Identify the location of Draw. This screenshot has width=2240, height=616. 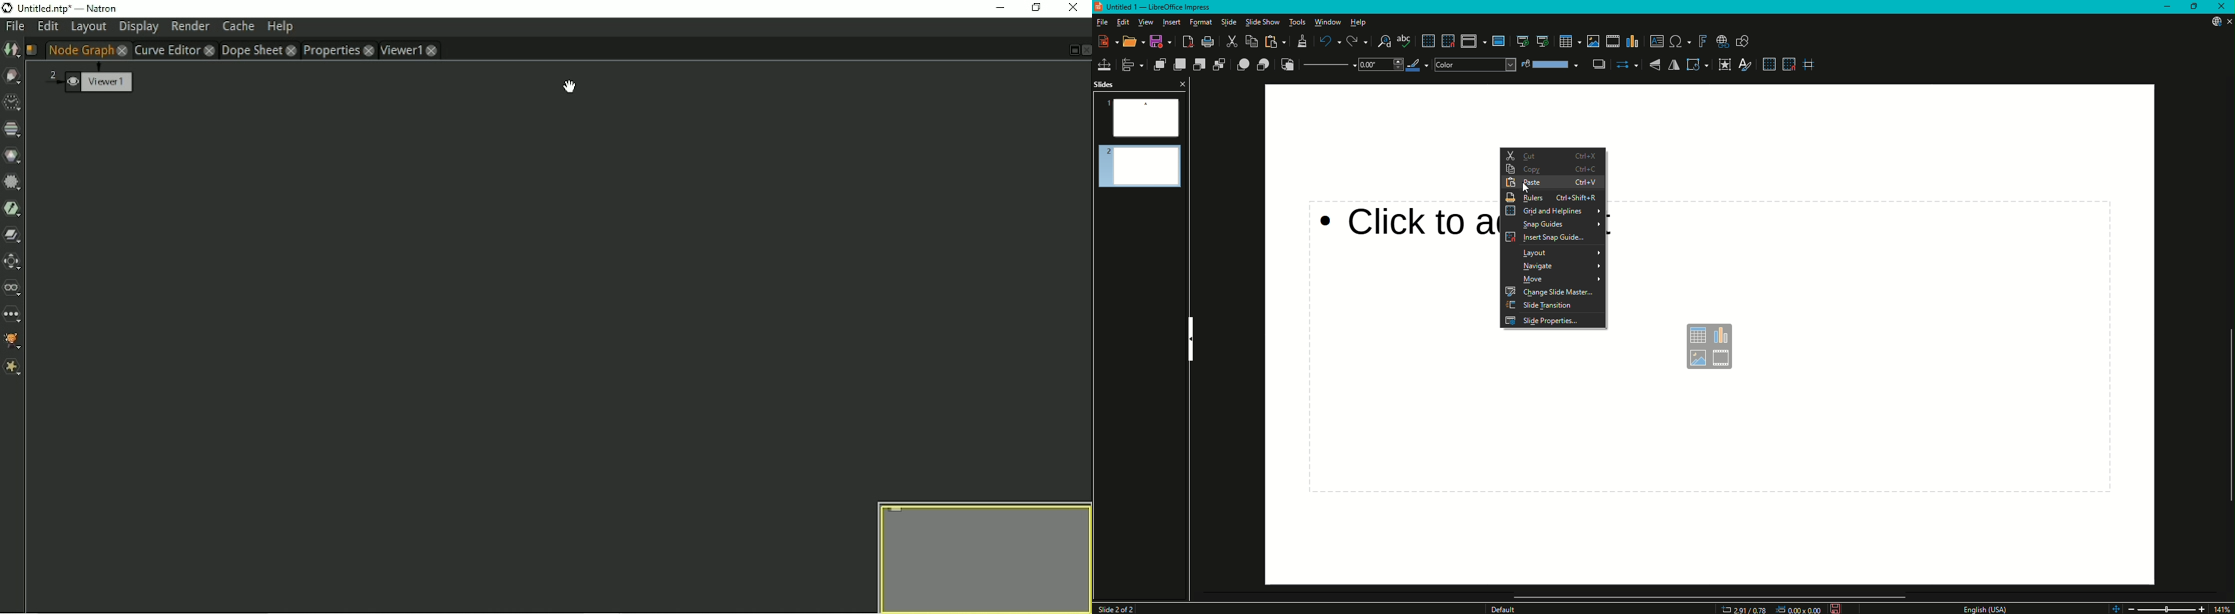
(14, 76).